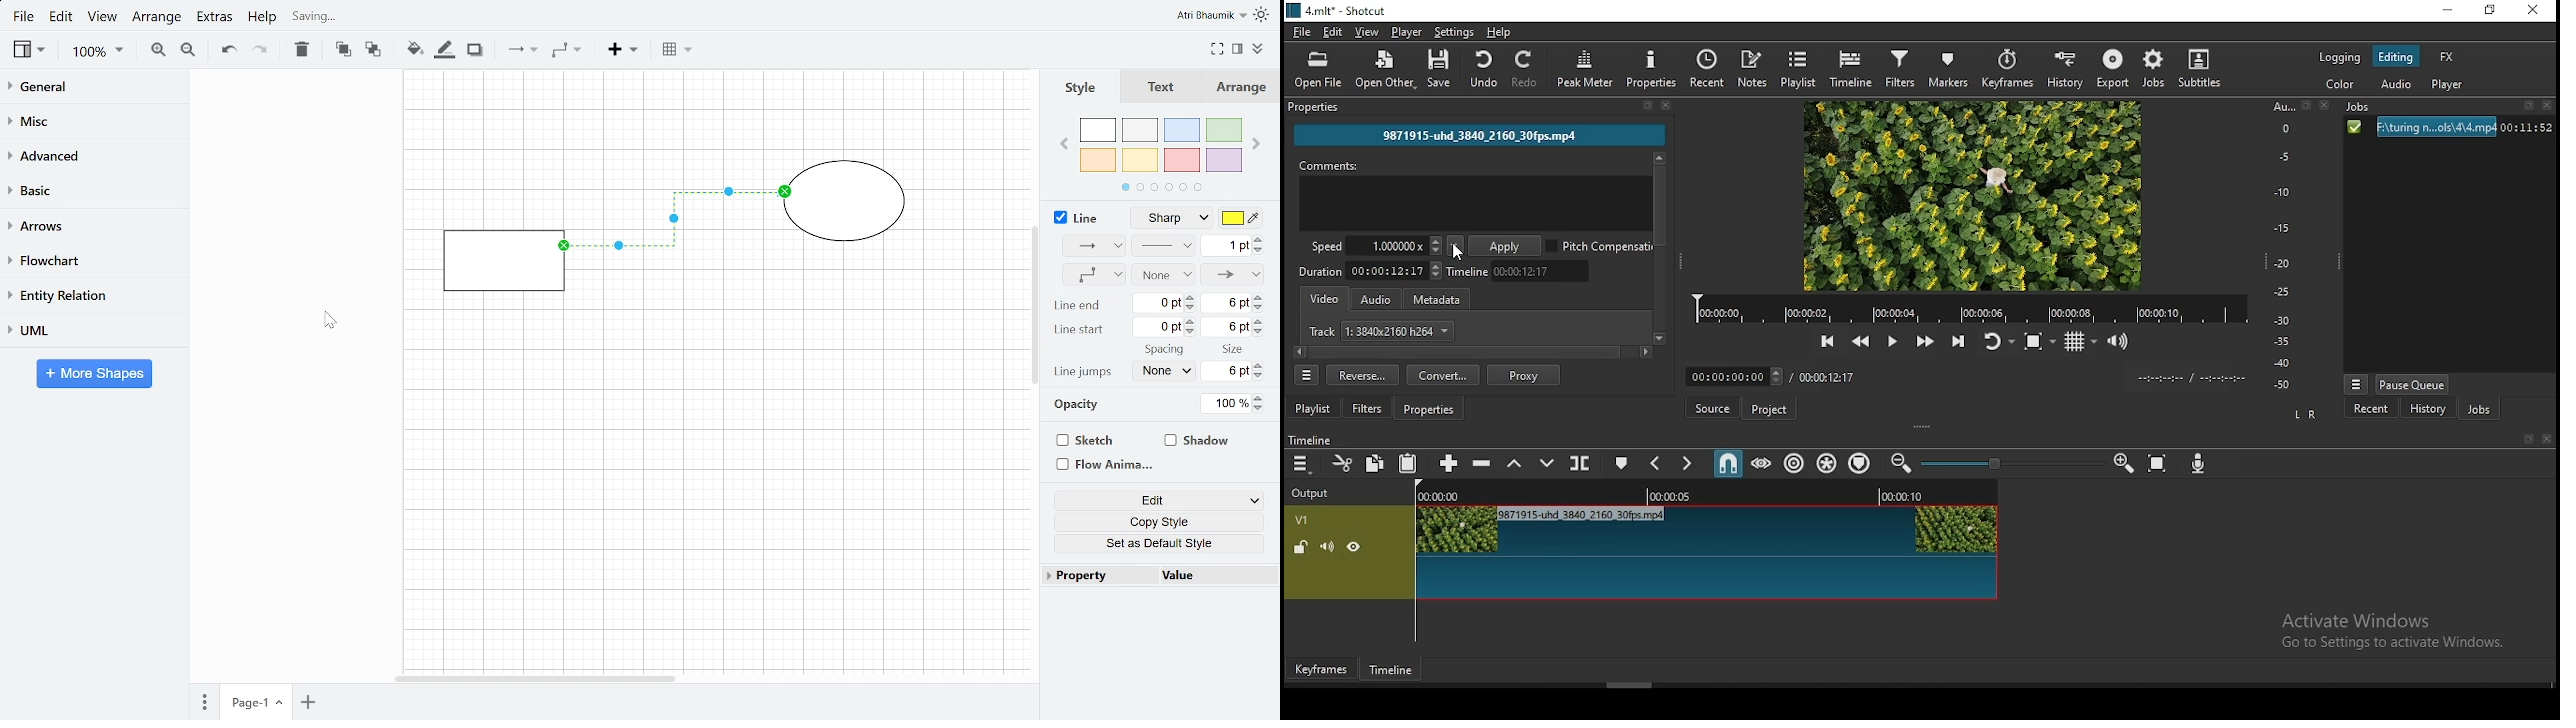  Describe the element at coordinates (1377, 297) in the screenshot. I see `audio` at that location.